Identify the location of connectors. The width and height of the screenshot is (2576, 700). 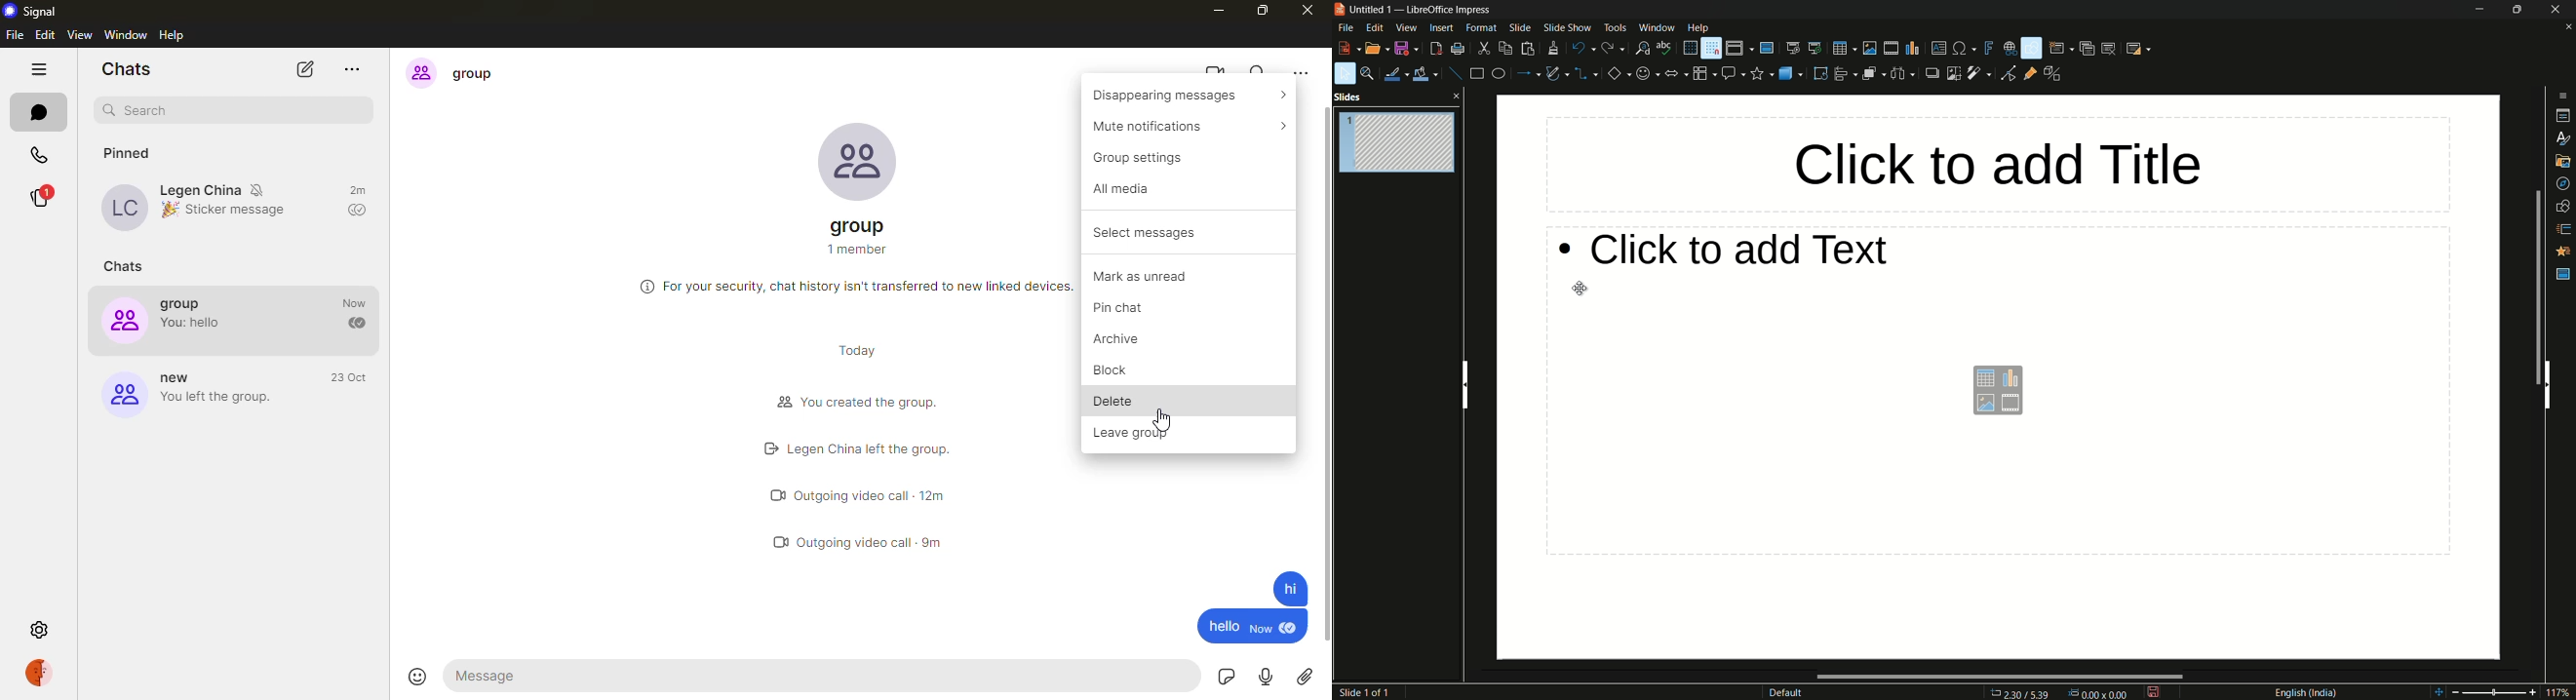
(1586, 75).